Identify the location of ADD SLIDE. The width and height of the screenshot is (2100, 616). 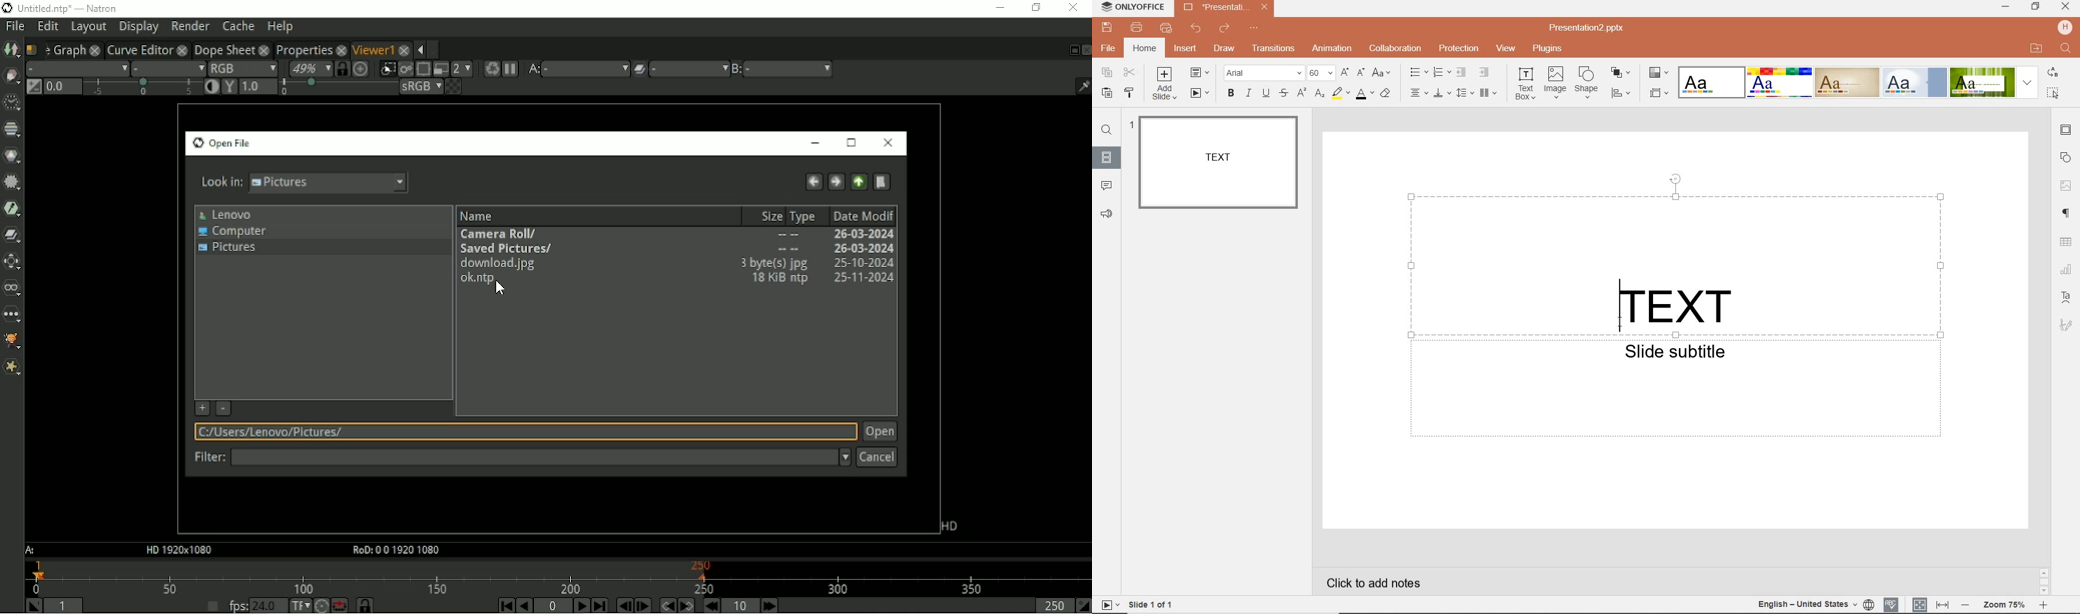
(1167, 84).